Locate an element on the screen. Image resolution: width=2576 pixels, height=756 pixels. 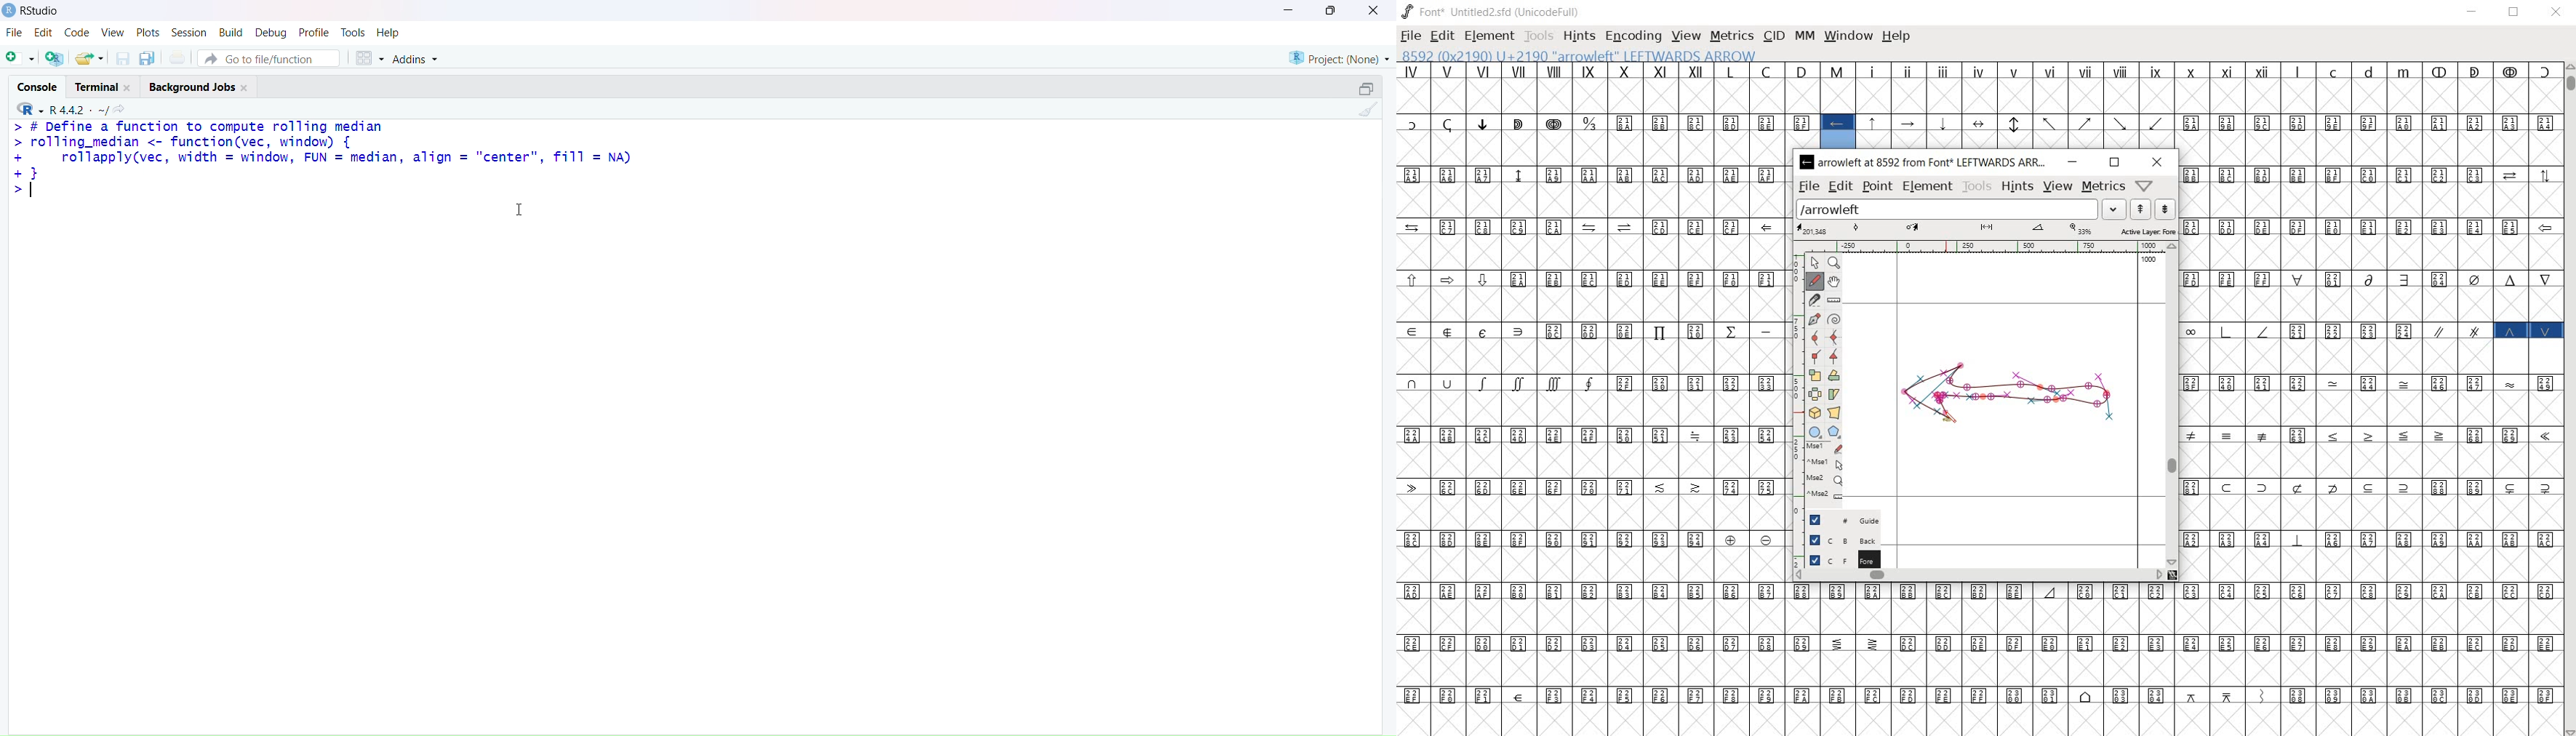
pencil tool is located at coordinates (1956, 423).